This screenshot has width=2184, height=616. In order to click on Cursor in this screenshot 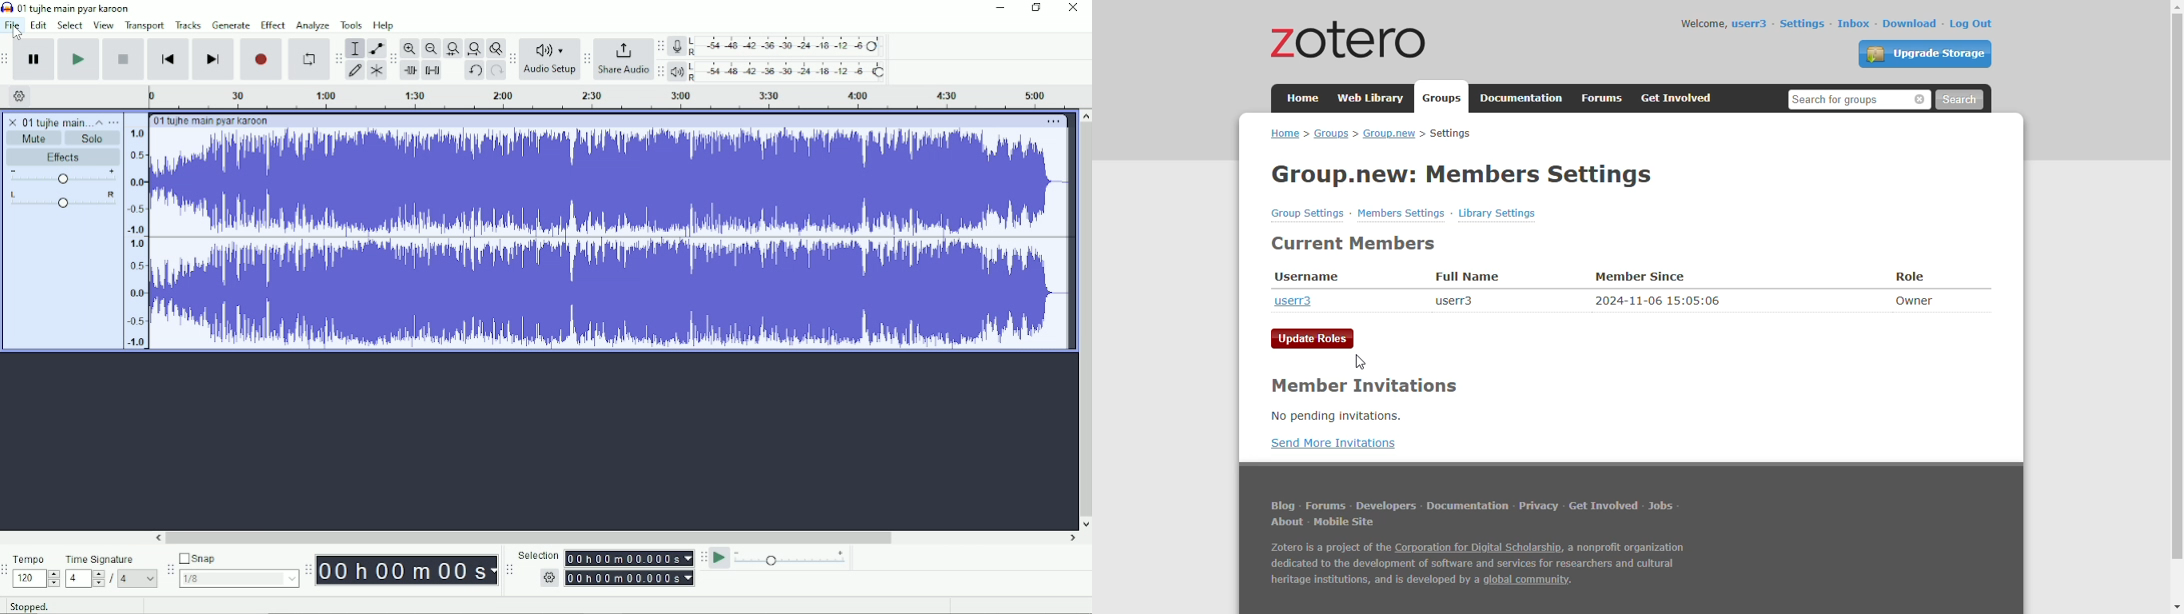, I will do `click(18, 34)`.